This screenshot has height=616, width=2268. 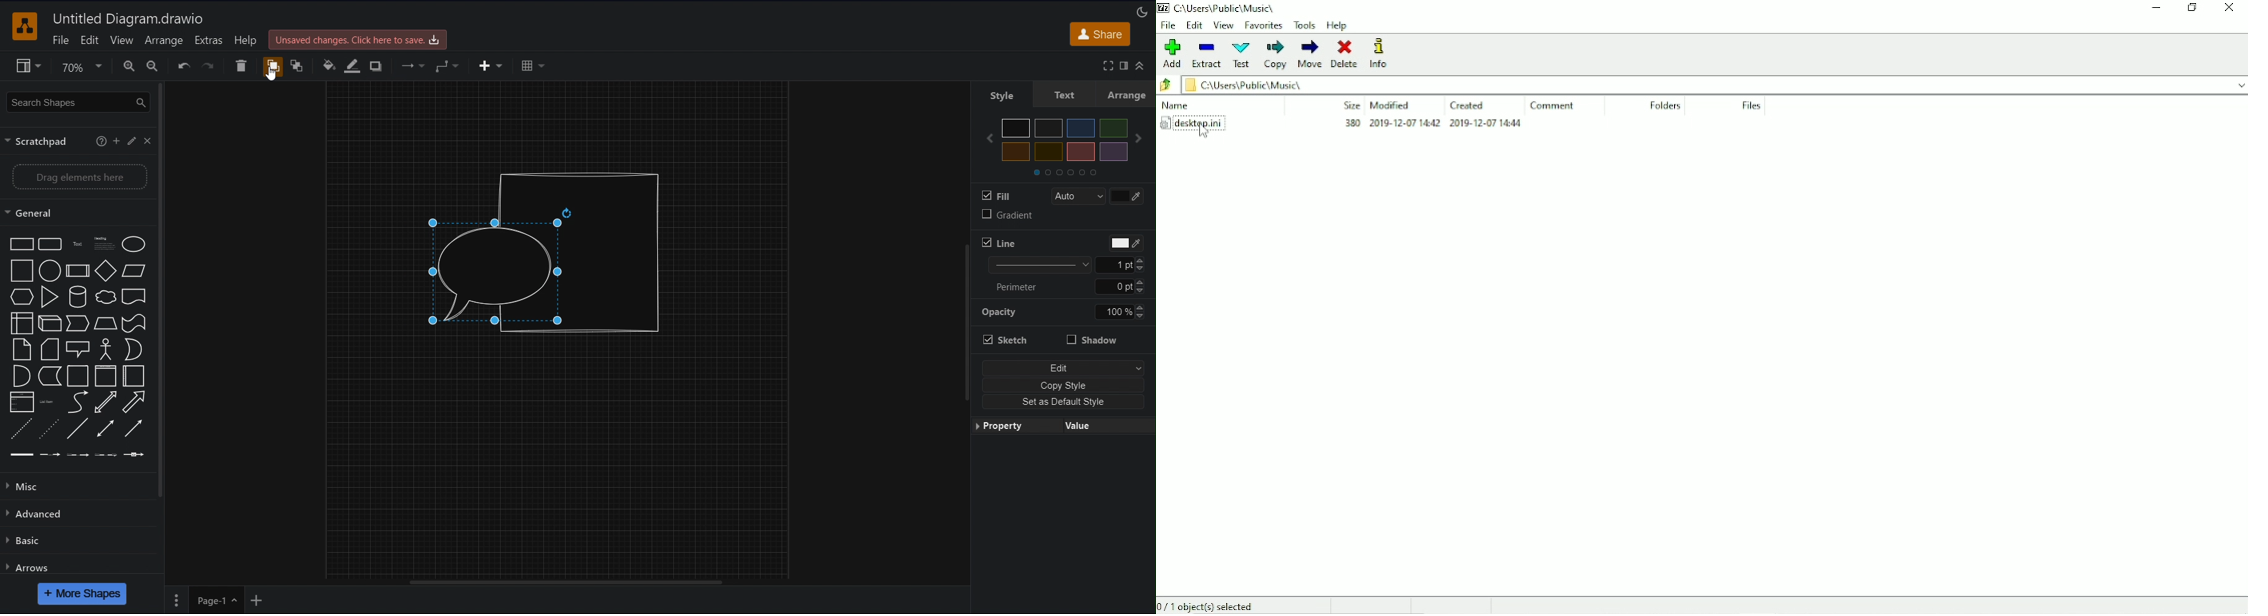 I want to click on Perimeter, so click(x=1016, y=287).